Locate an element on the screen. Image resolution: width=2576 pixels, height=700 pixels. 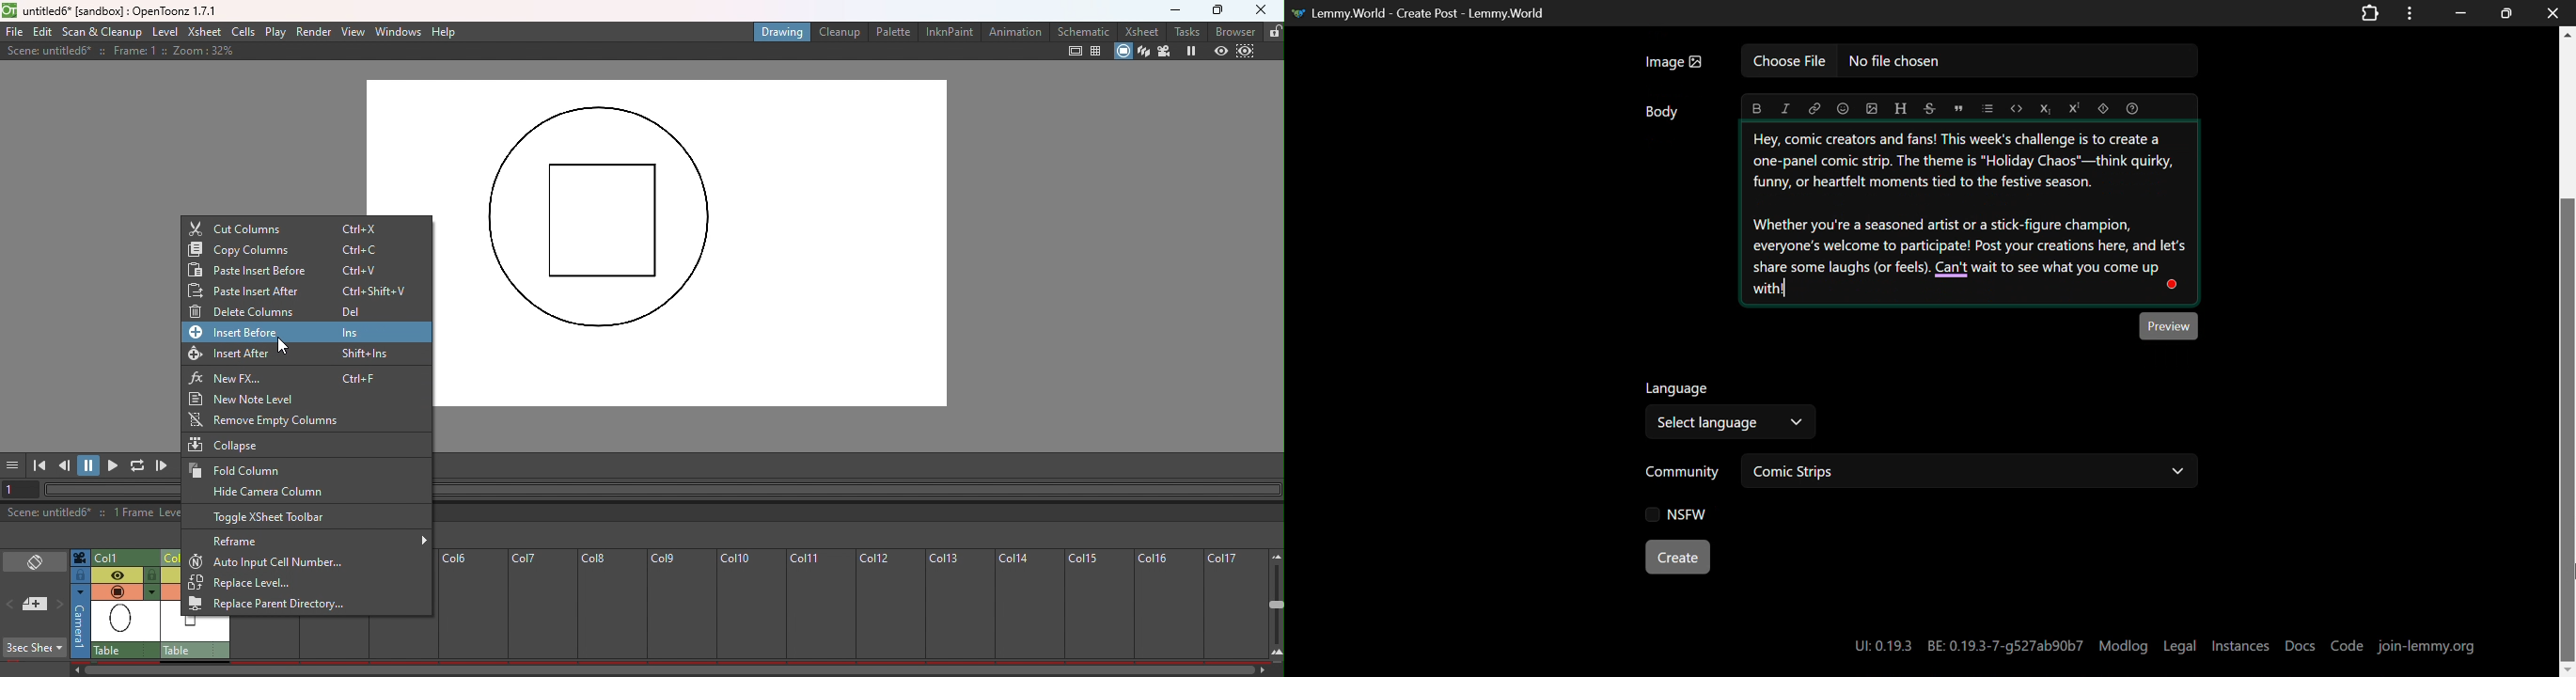
Cursor is located at coordinates (283, 345).